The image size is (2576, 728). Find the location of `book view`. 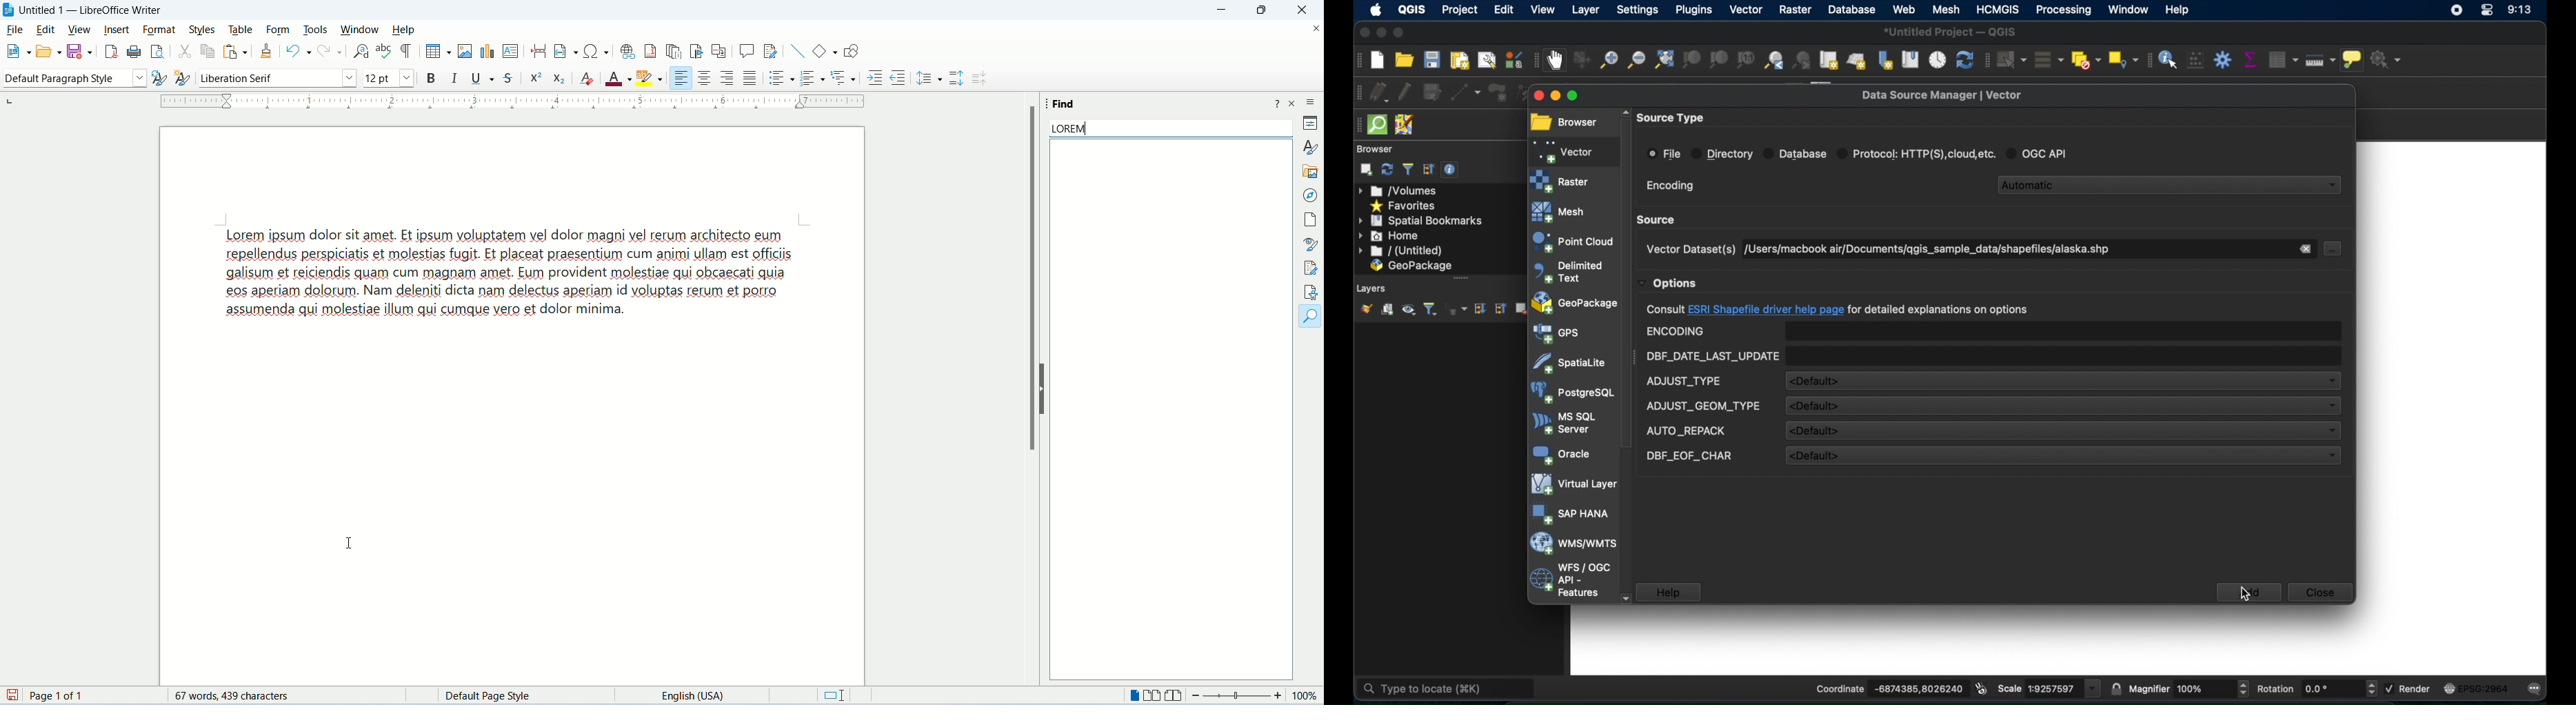

book view is located at coordinates (1176, 697).